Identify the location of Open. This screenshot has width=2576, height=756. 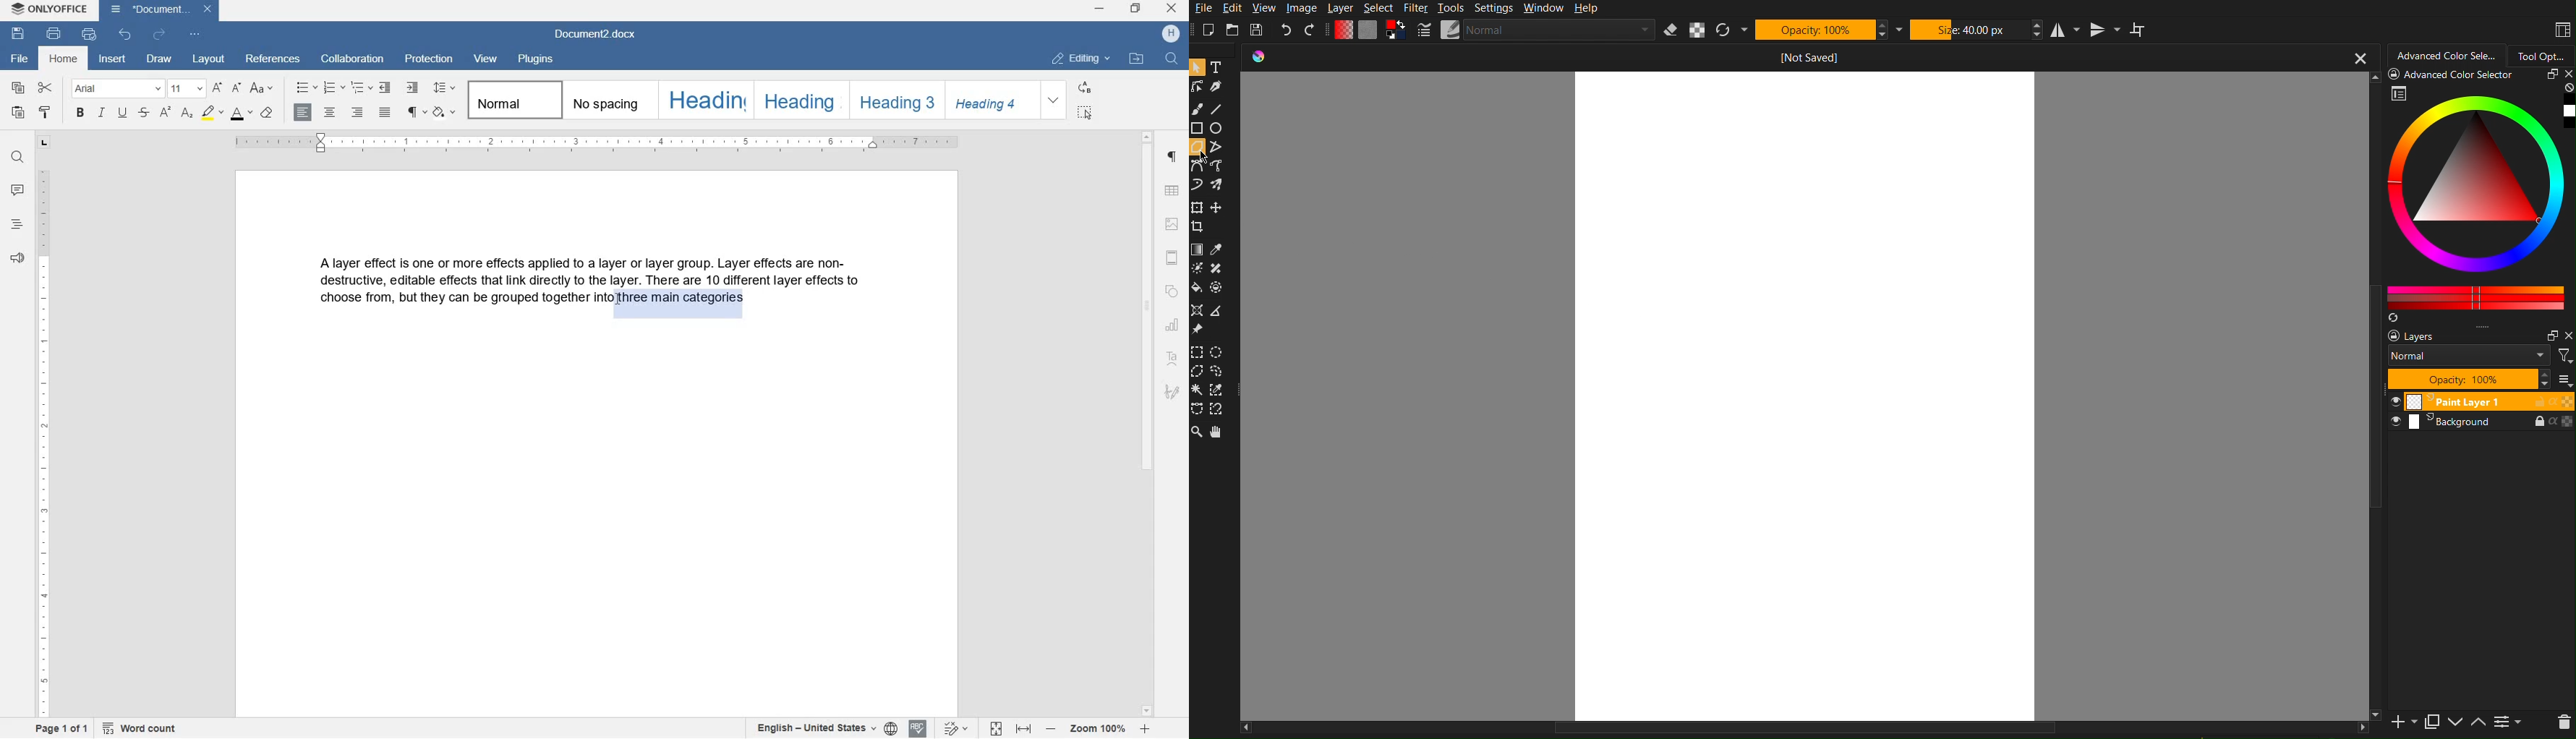
(1234, 30).